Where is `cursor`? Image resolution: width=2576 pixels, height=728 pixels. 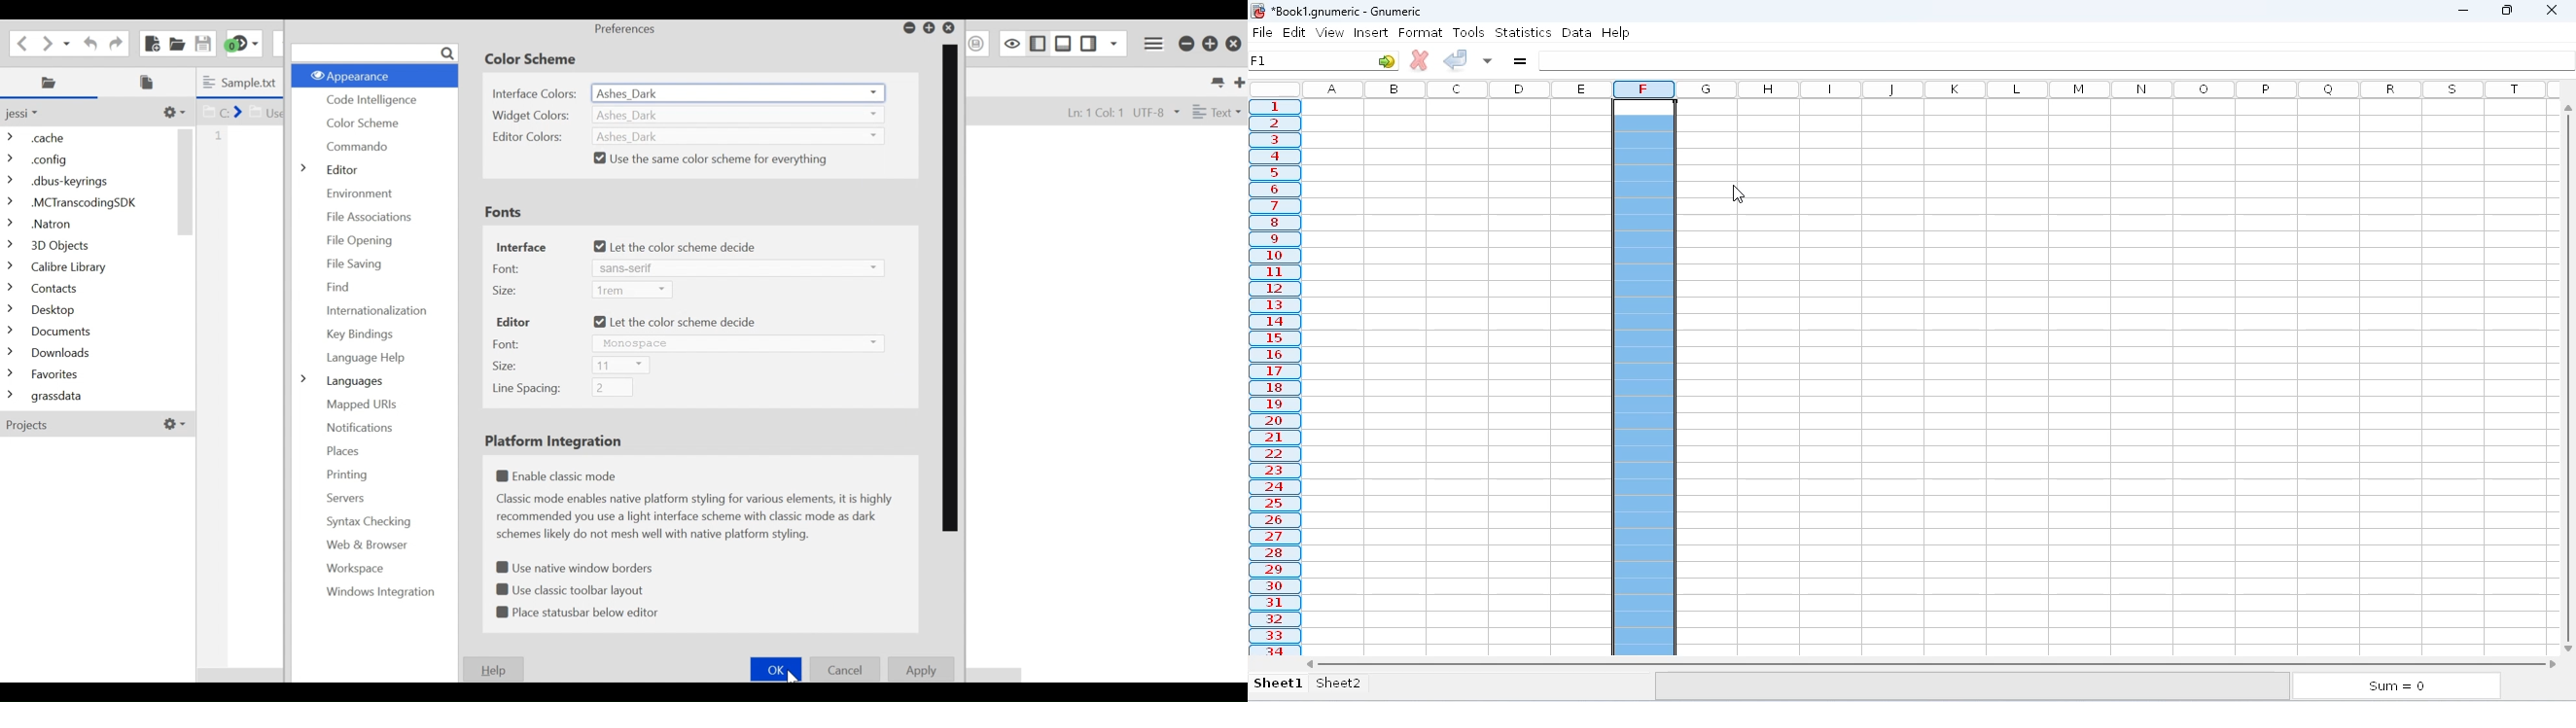 cursor is located at coordinates (1736, 193).